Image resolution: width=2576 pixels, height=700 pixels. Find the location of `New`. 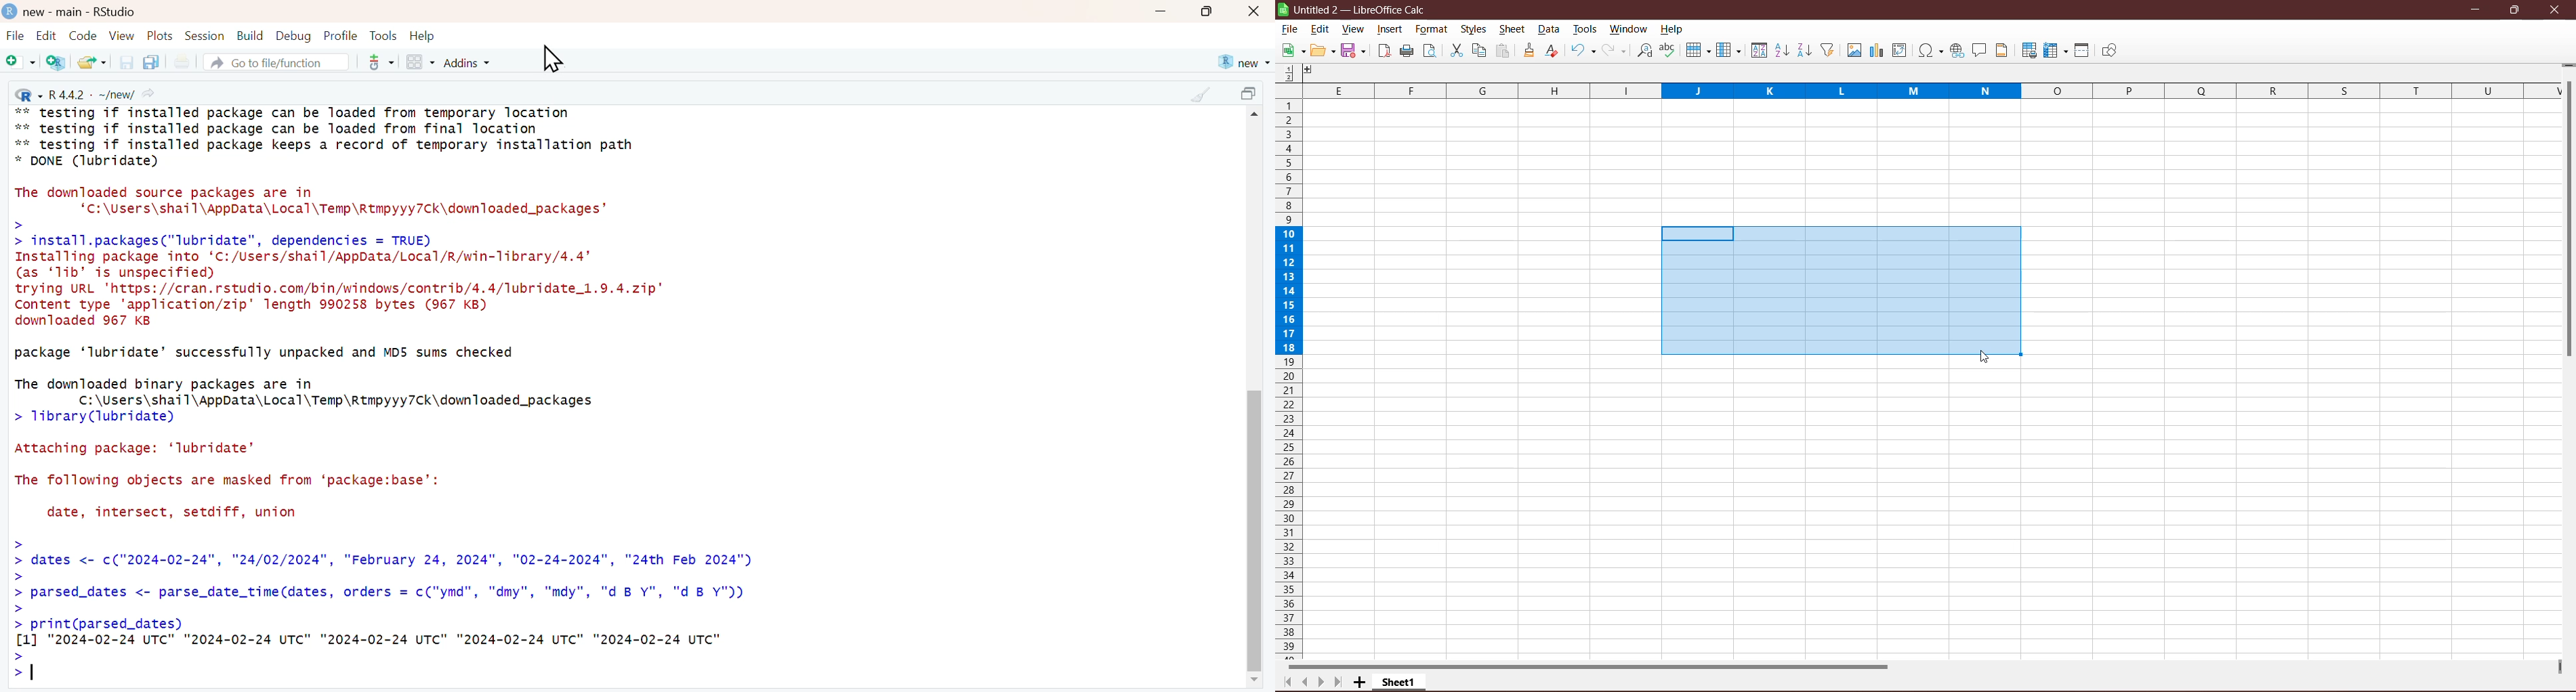

New is located at coordinates (1291, 51).